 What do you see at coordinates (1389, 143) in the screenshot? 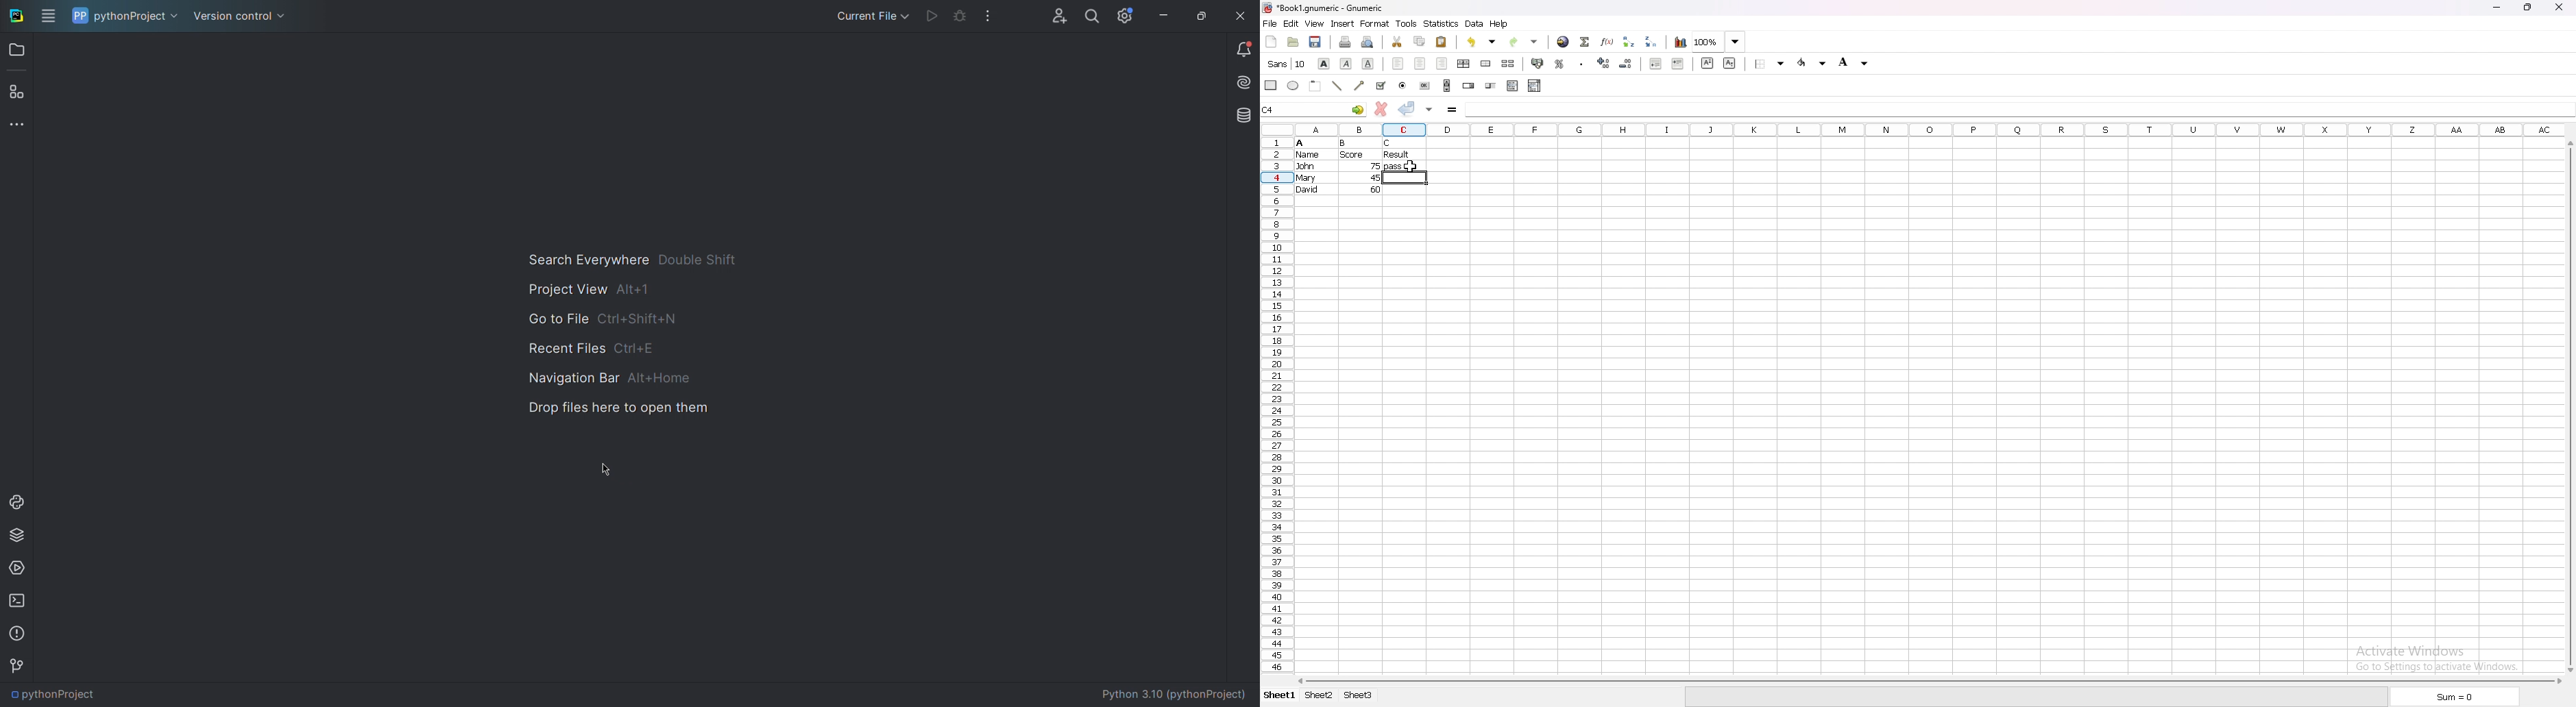
I see `c` at bounding box center [1389, 143].